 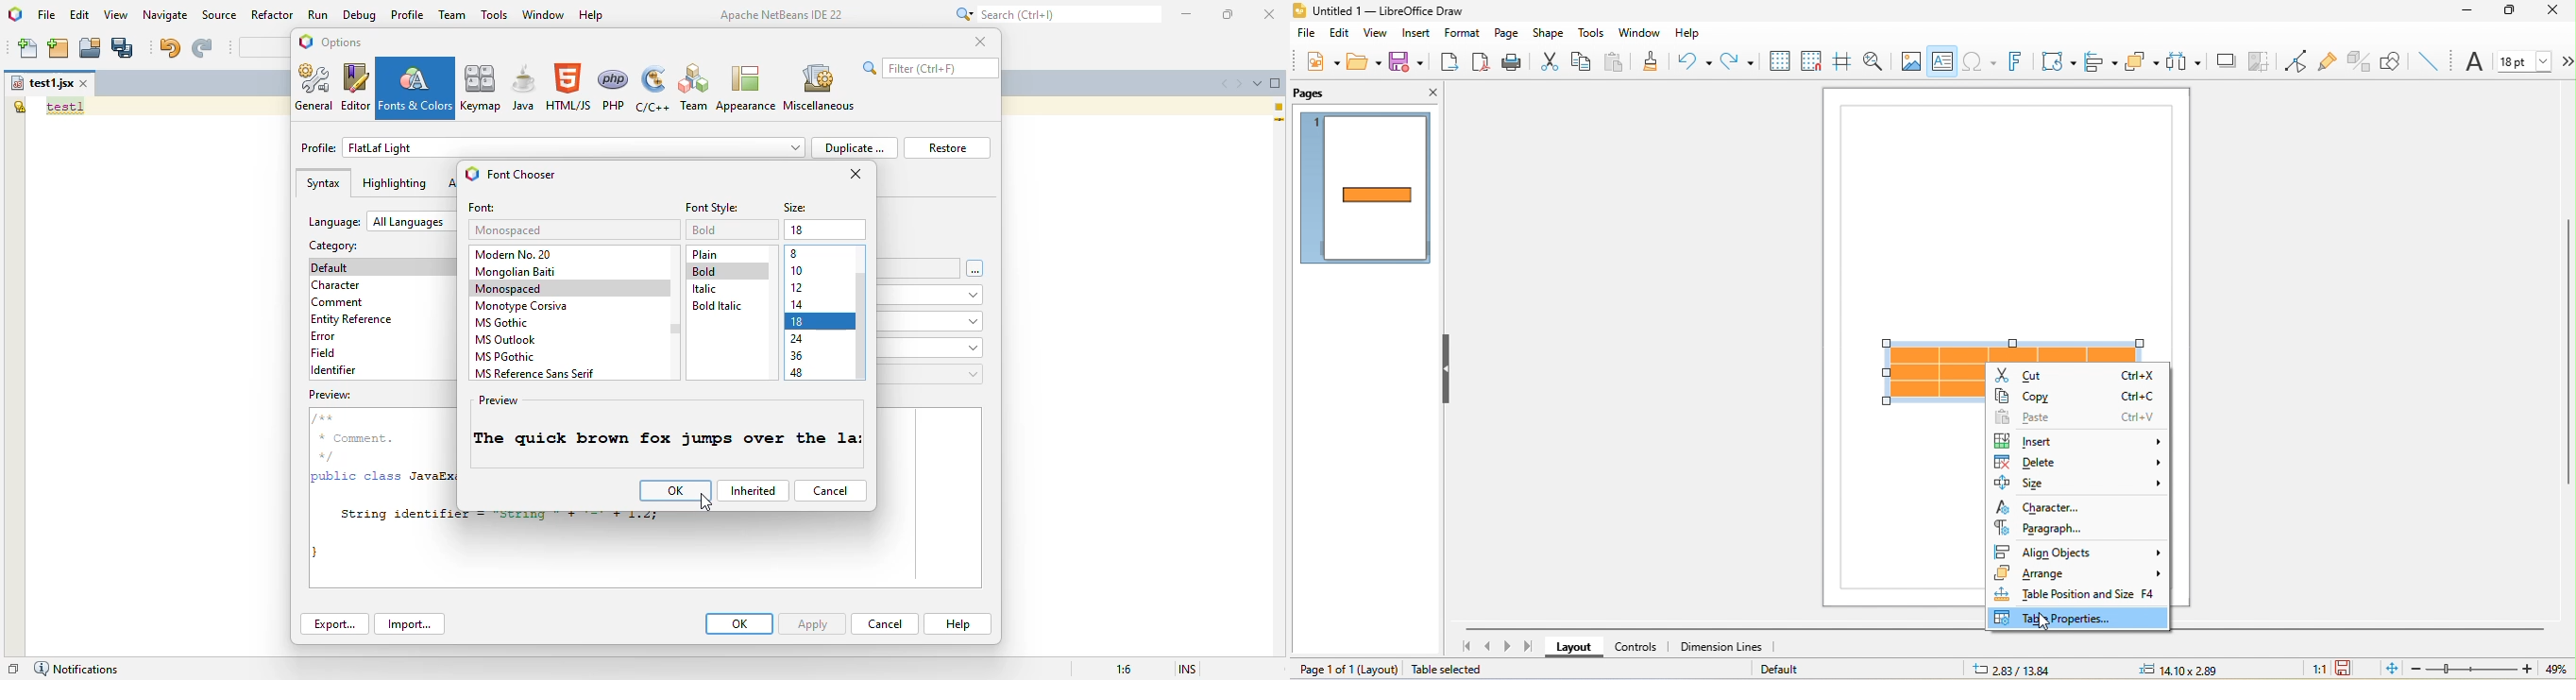 What do you see at coordinates (1736, 60) in the screenshot?
I see `redo` at bounding box center [1736, 60].